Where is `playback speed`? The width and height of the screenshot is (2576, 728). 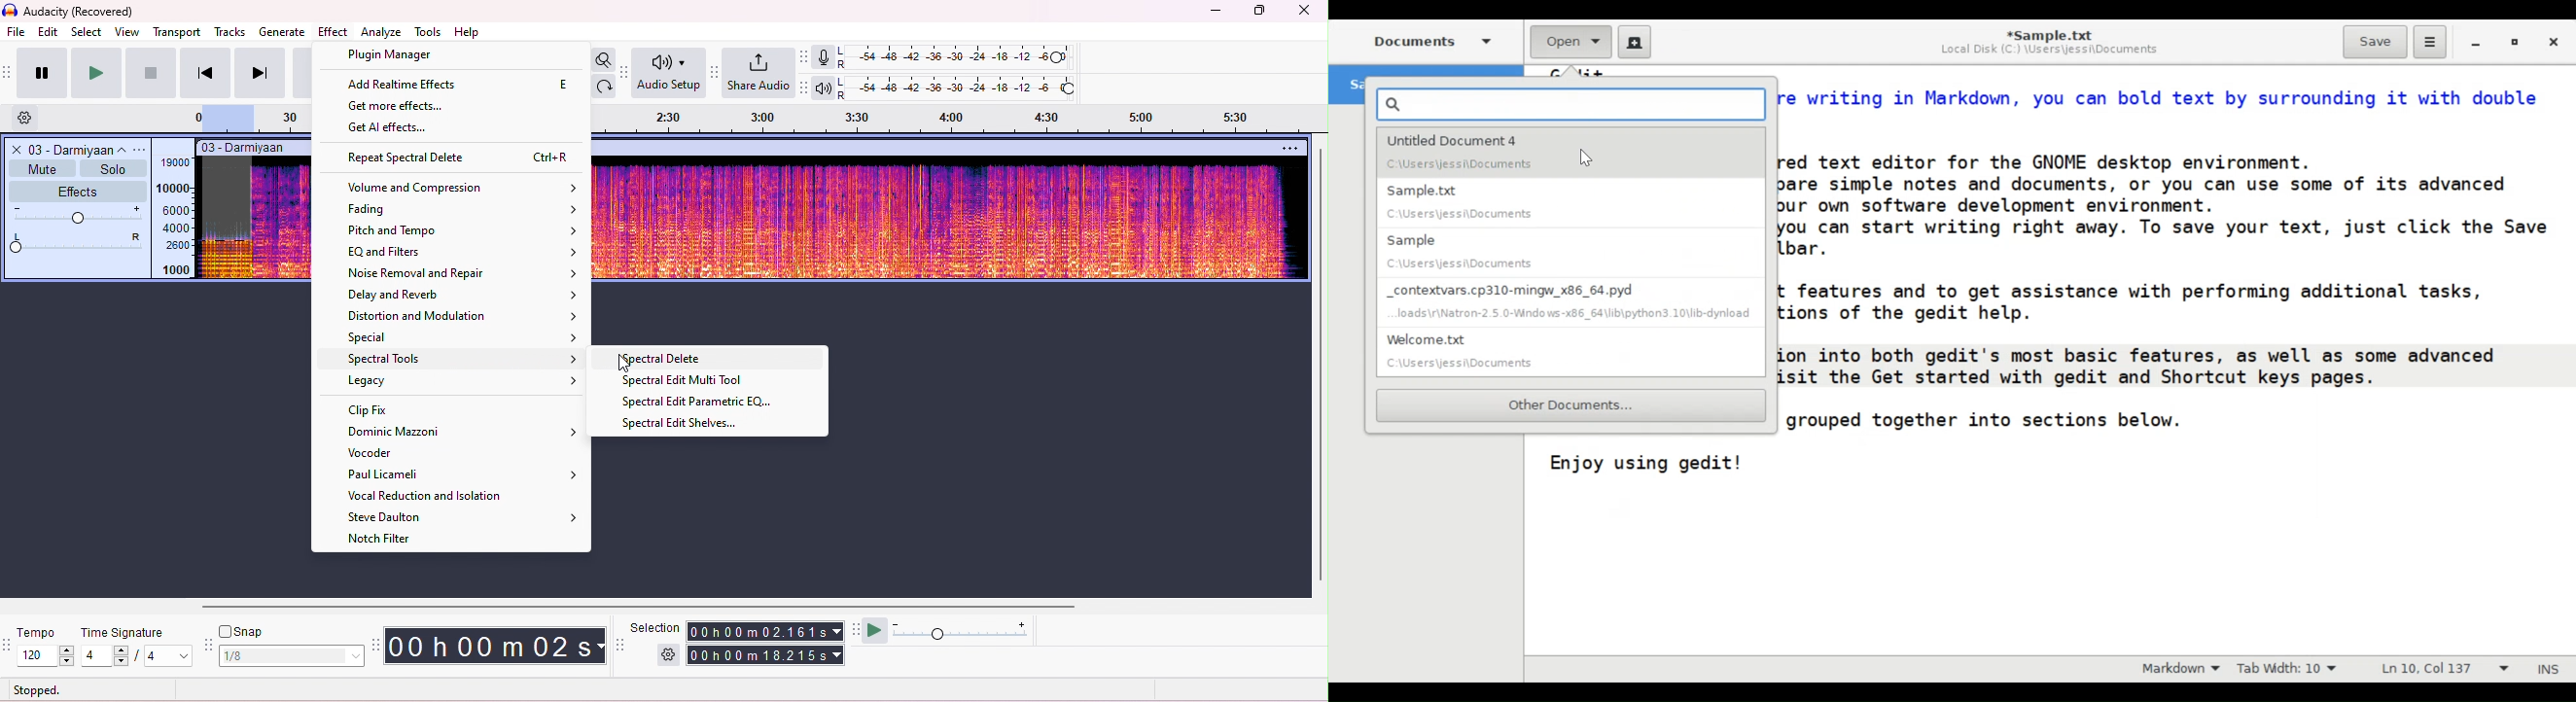
playback speed is located at coordinates (961, 630).